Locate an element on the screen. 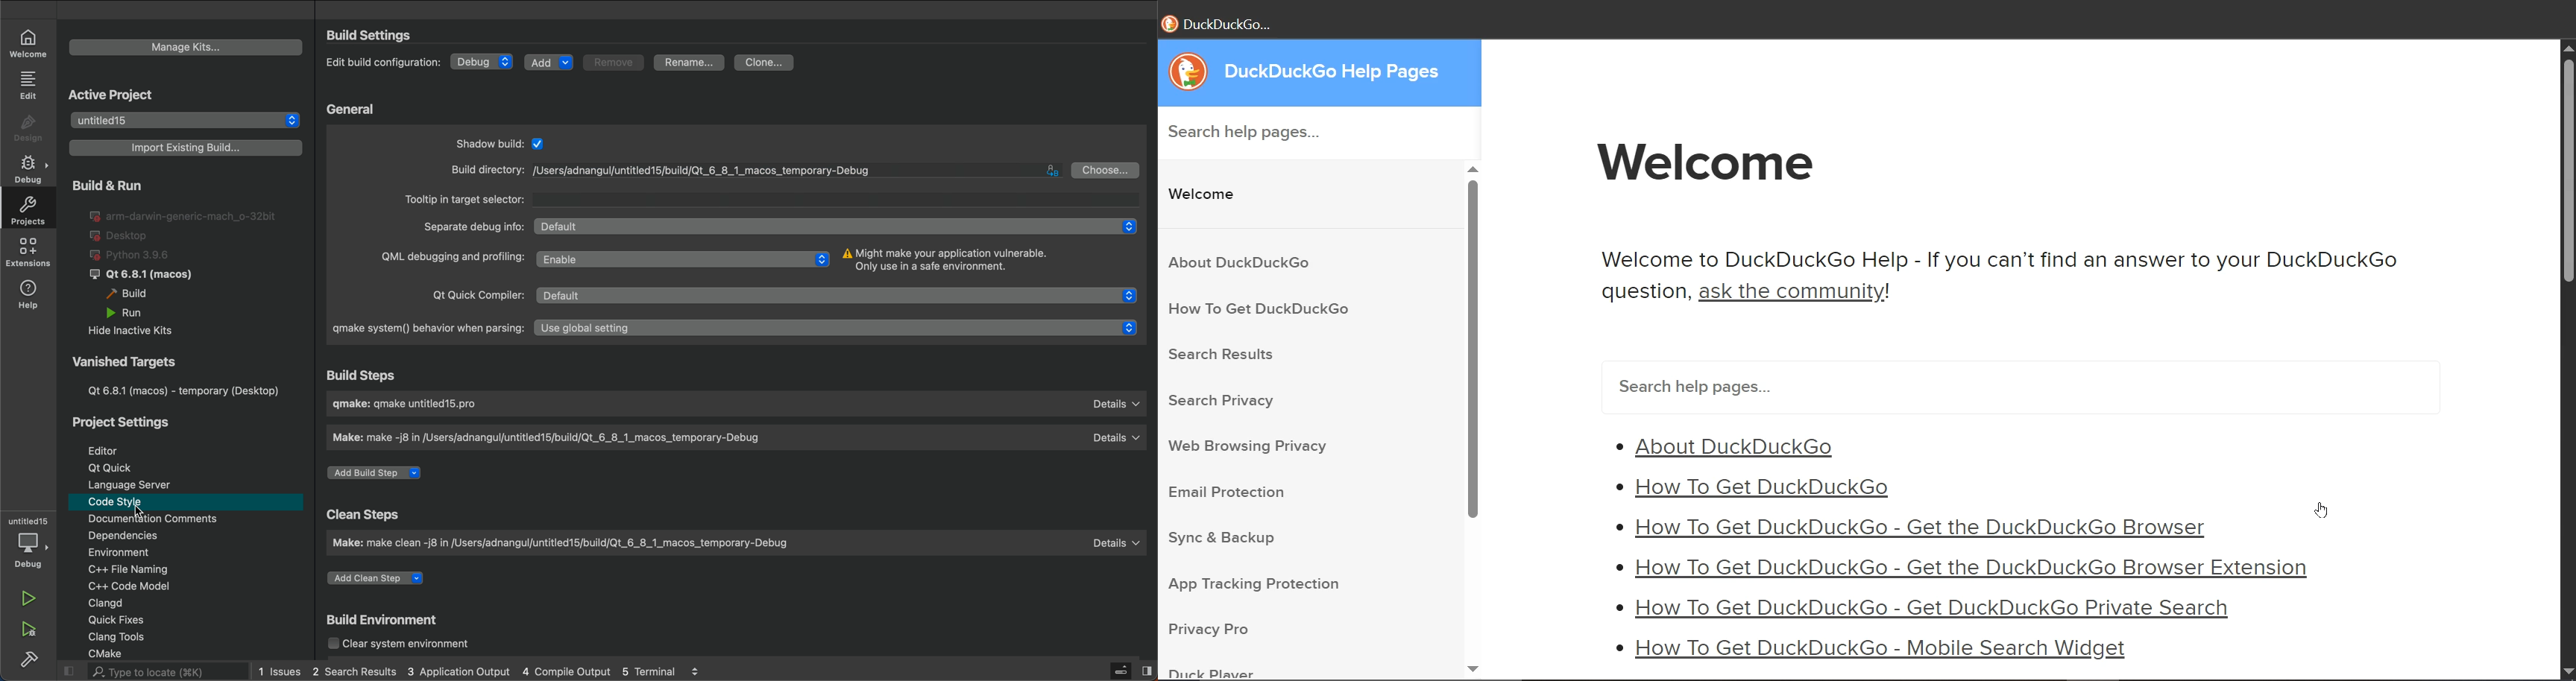 This screenshot has width=2576, height=700. cmake is located at coordinates (118, 652).